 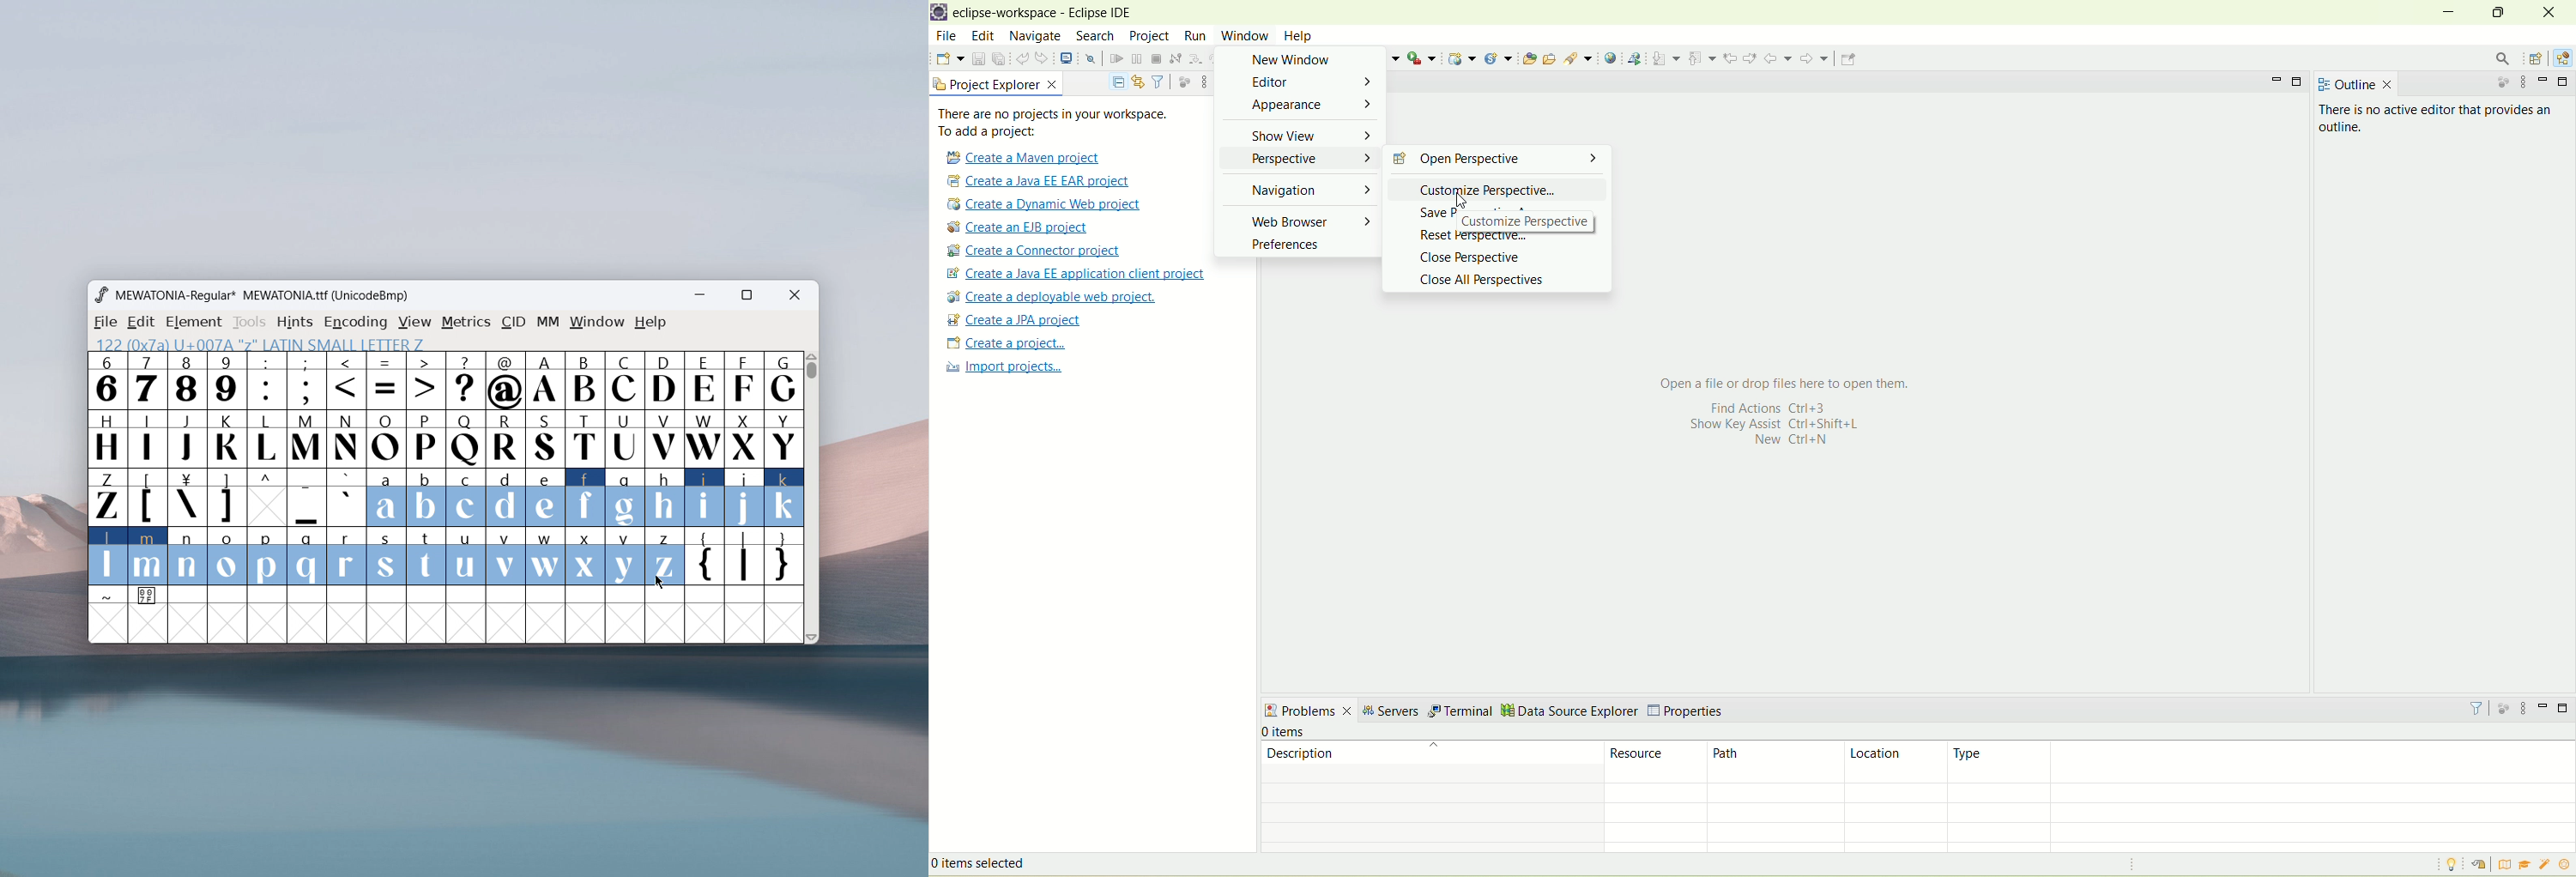 I want to click on ], so click(x=227, y=498).